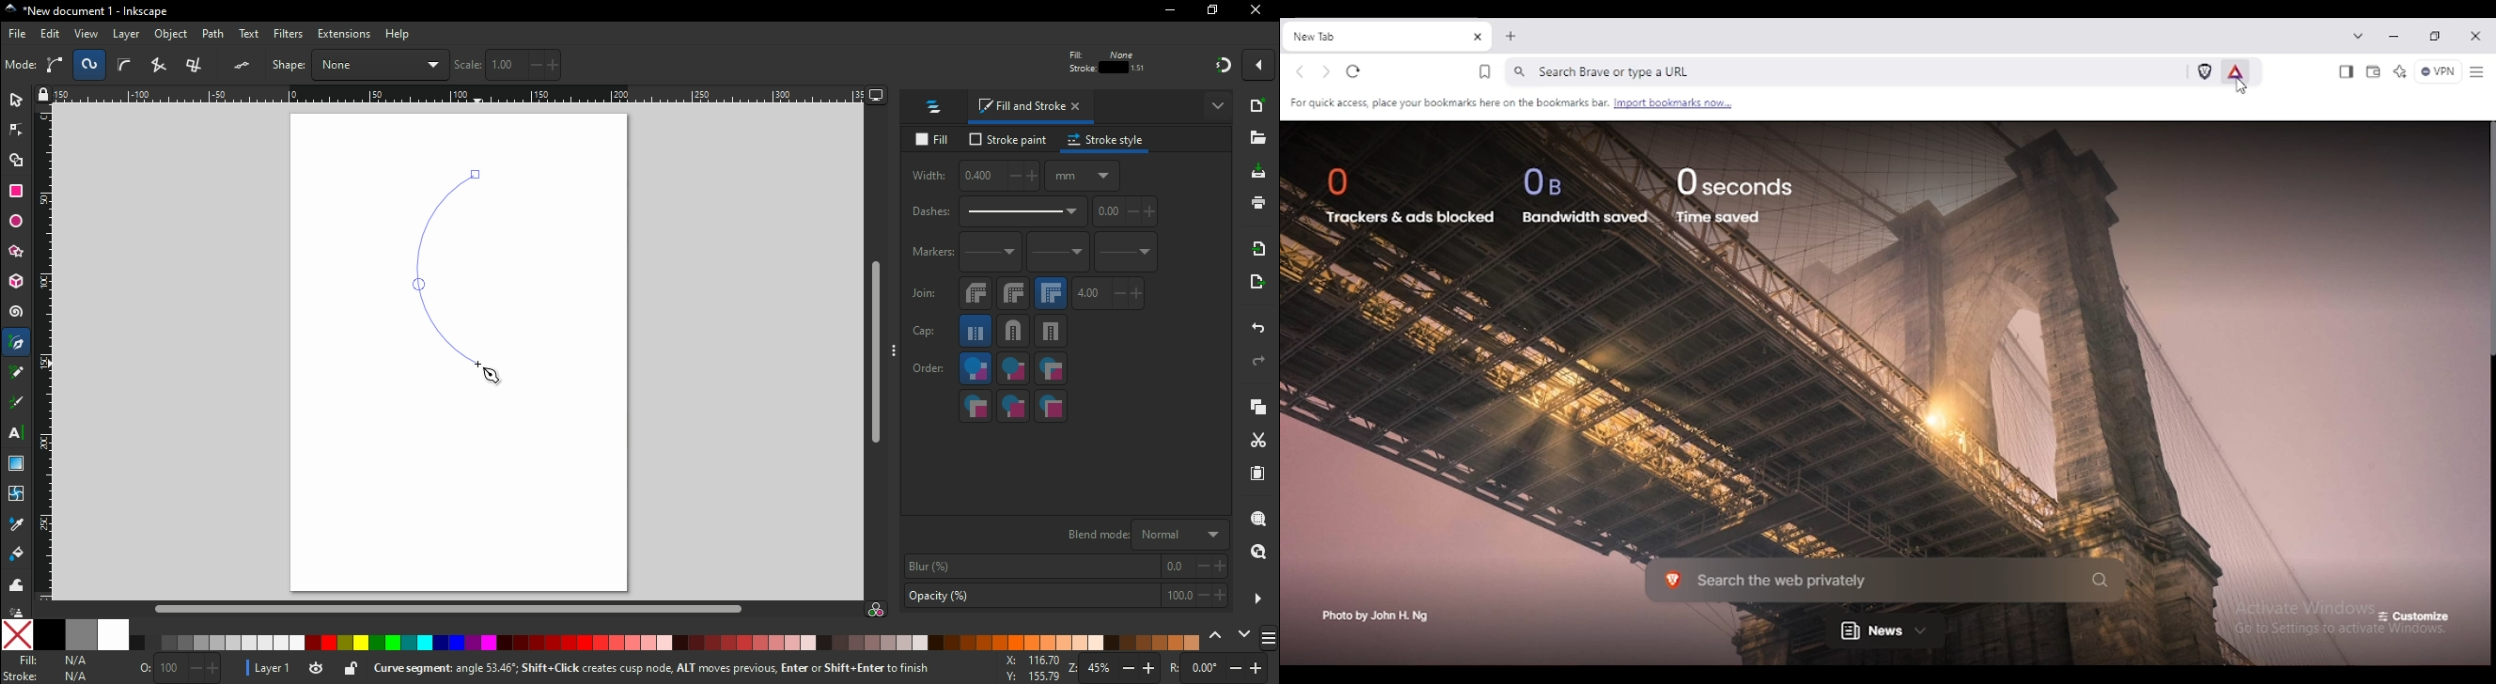 The height and width of the screenshot is (700, 2520). Describe the element at coordinates (1028, 668) in the screenshot. I see `cursor coordinates` at that location.